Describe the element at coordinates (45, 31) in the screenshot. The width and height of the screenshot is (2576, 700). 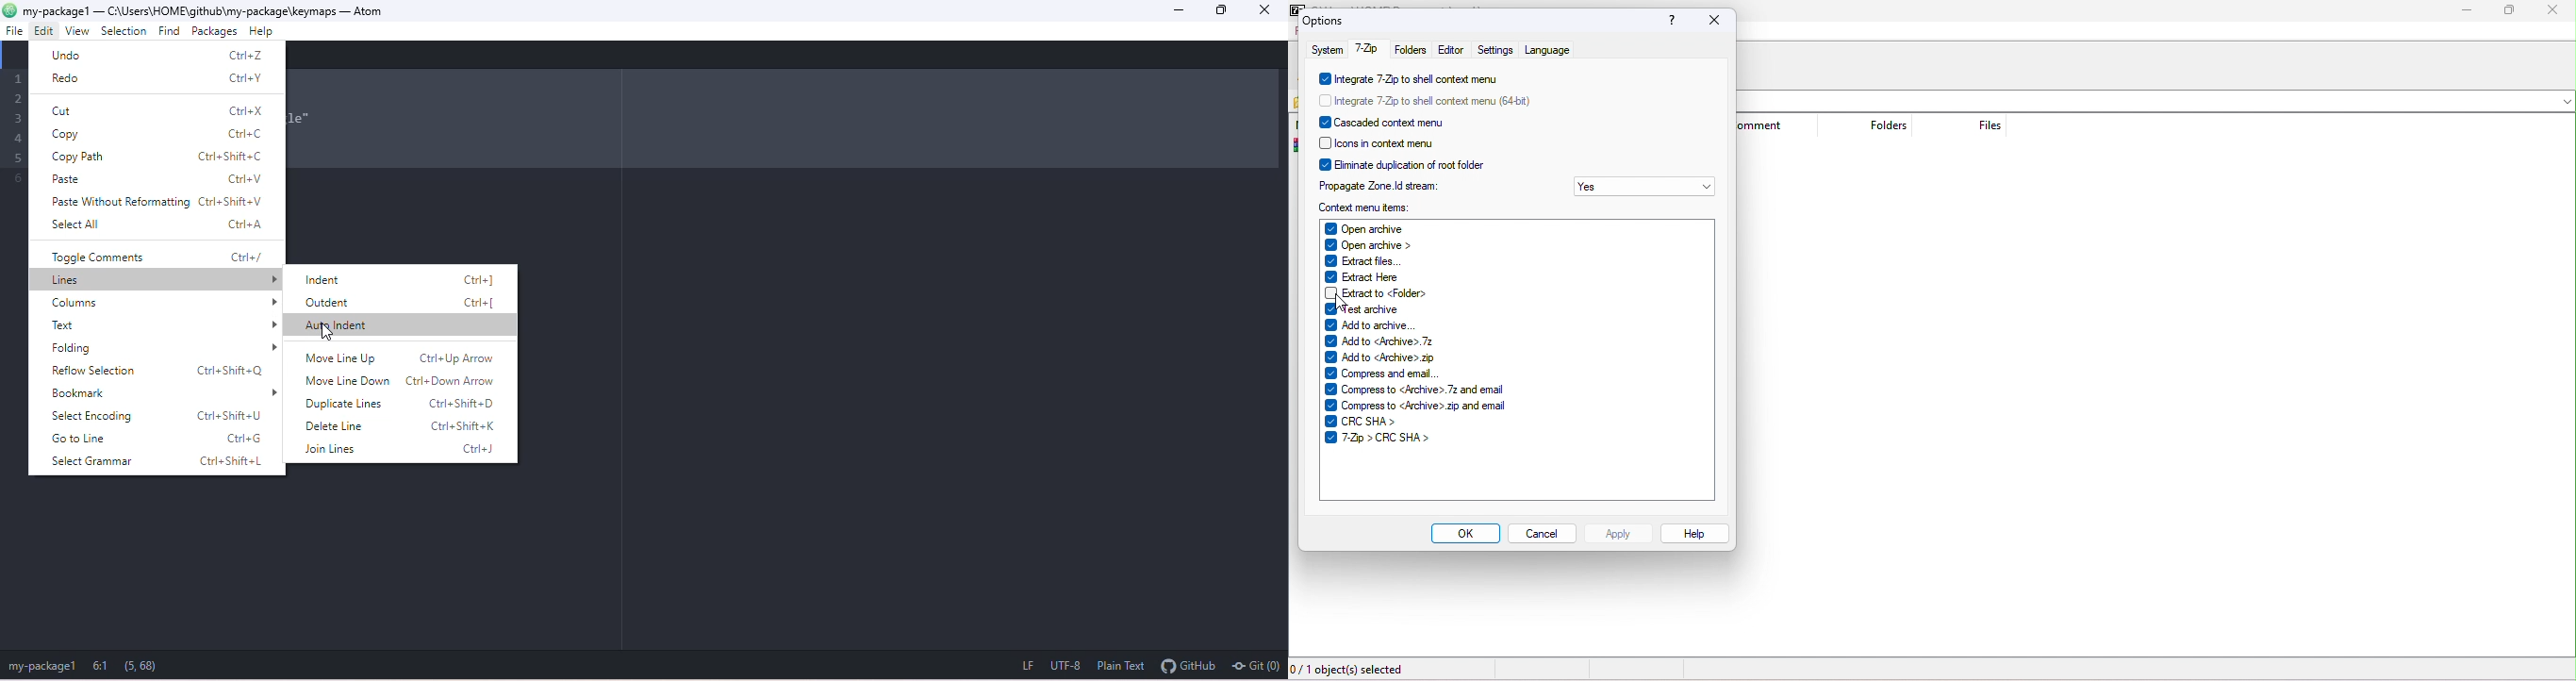
I see `cursor movement` at that location.